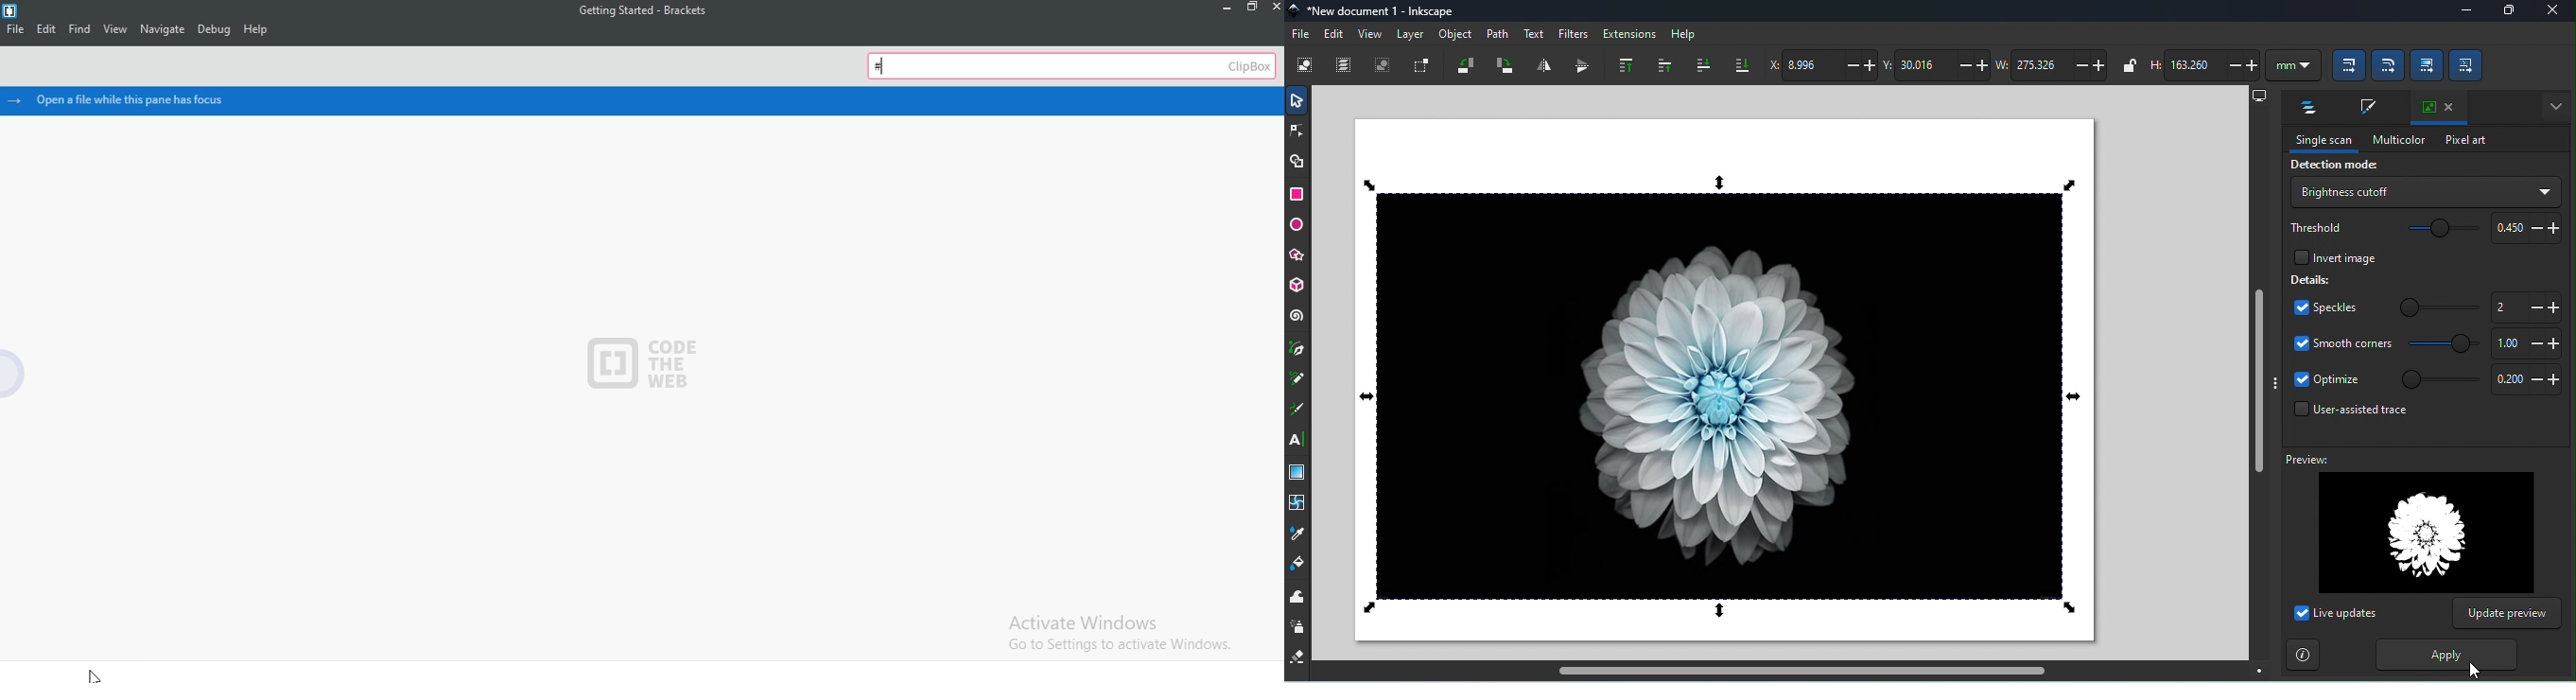 The width and height of the screenshot is (2576, 700). I want to click on Edit, so click(48, 30).